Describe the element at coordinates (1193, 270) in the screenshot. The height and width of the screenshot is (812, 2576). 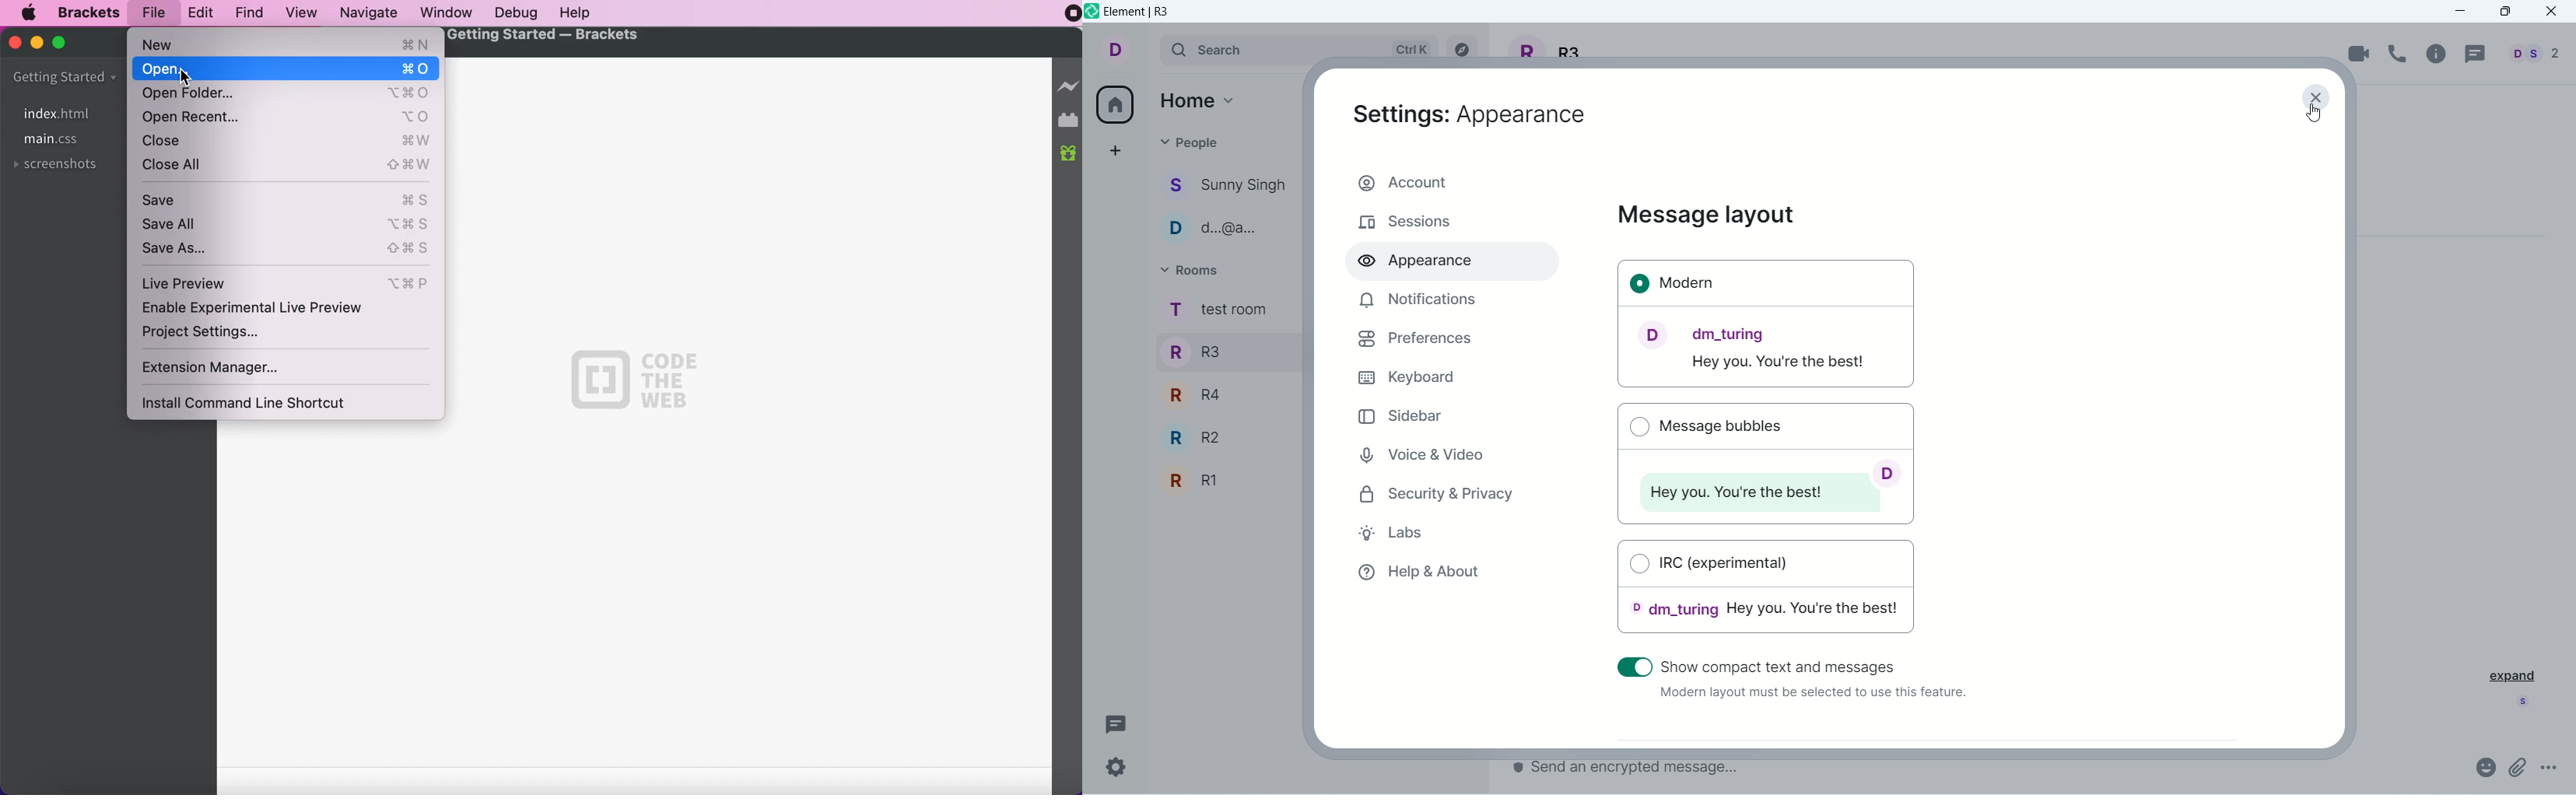
I see `rooms` at that location.